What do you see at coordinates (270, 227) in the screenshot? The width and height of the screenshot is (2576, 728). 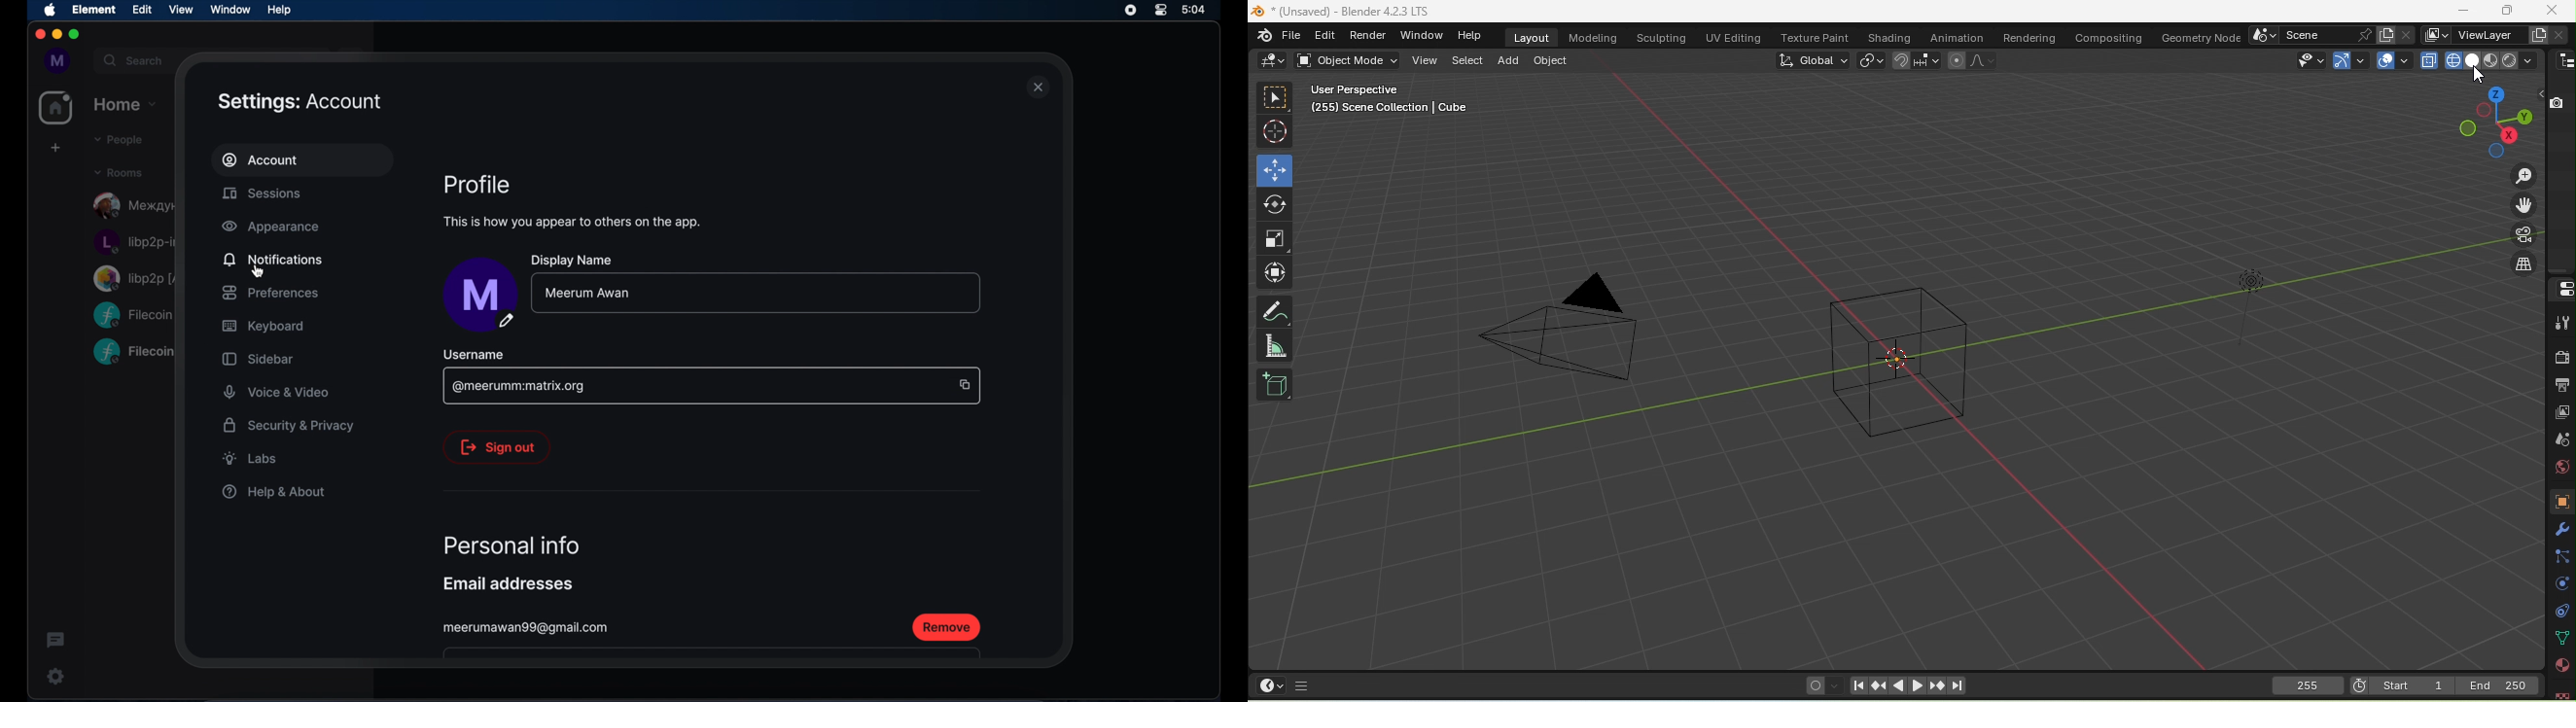 I see `appearance` at bounding box center [270, 227].